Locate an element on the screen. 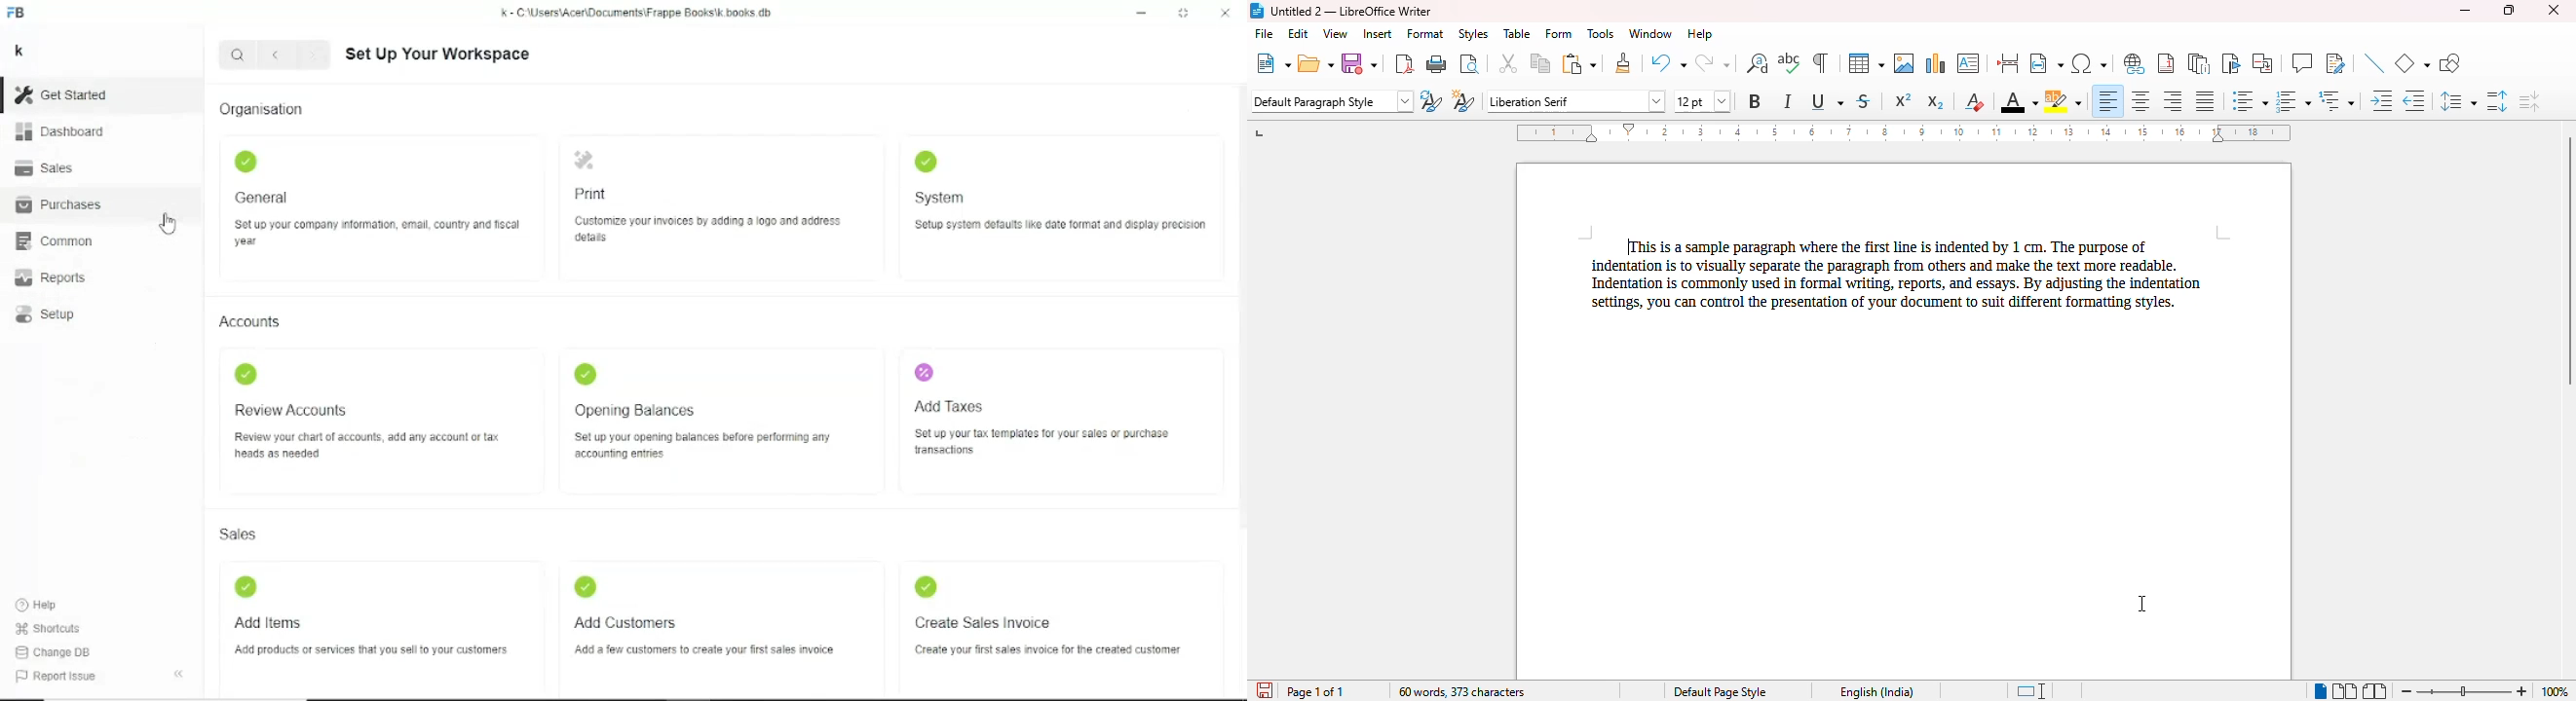  export directly as PDF is located at coordinates (1403, 63).